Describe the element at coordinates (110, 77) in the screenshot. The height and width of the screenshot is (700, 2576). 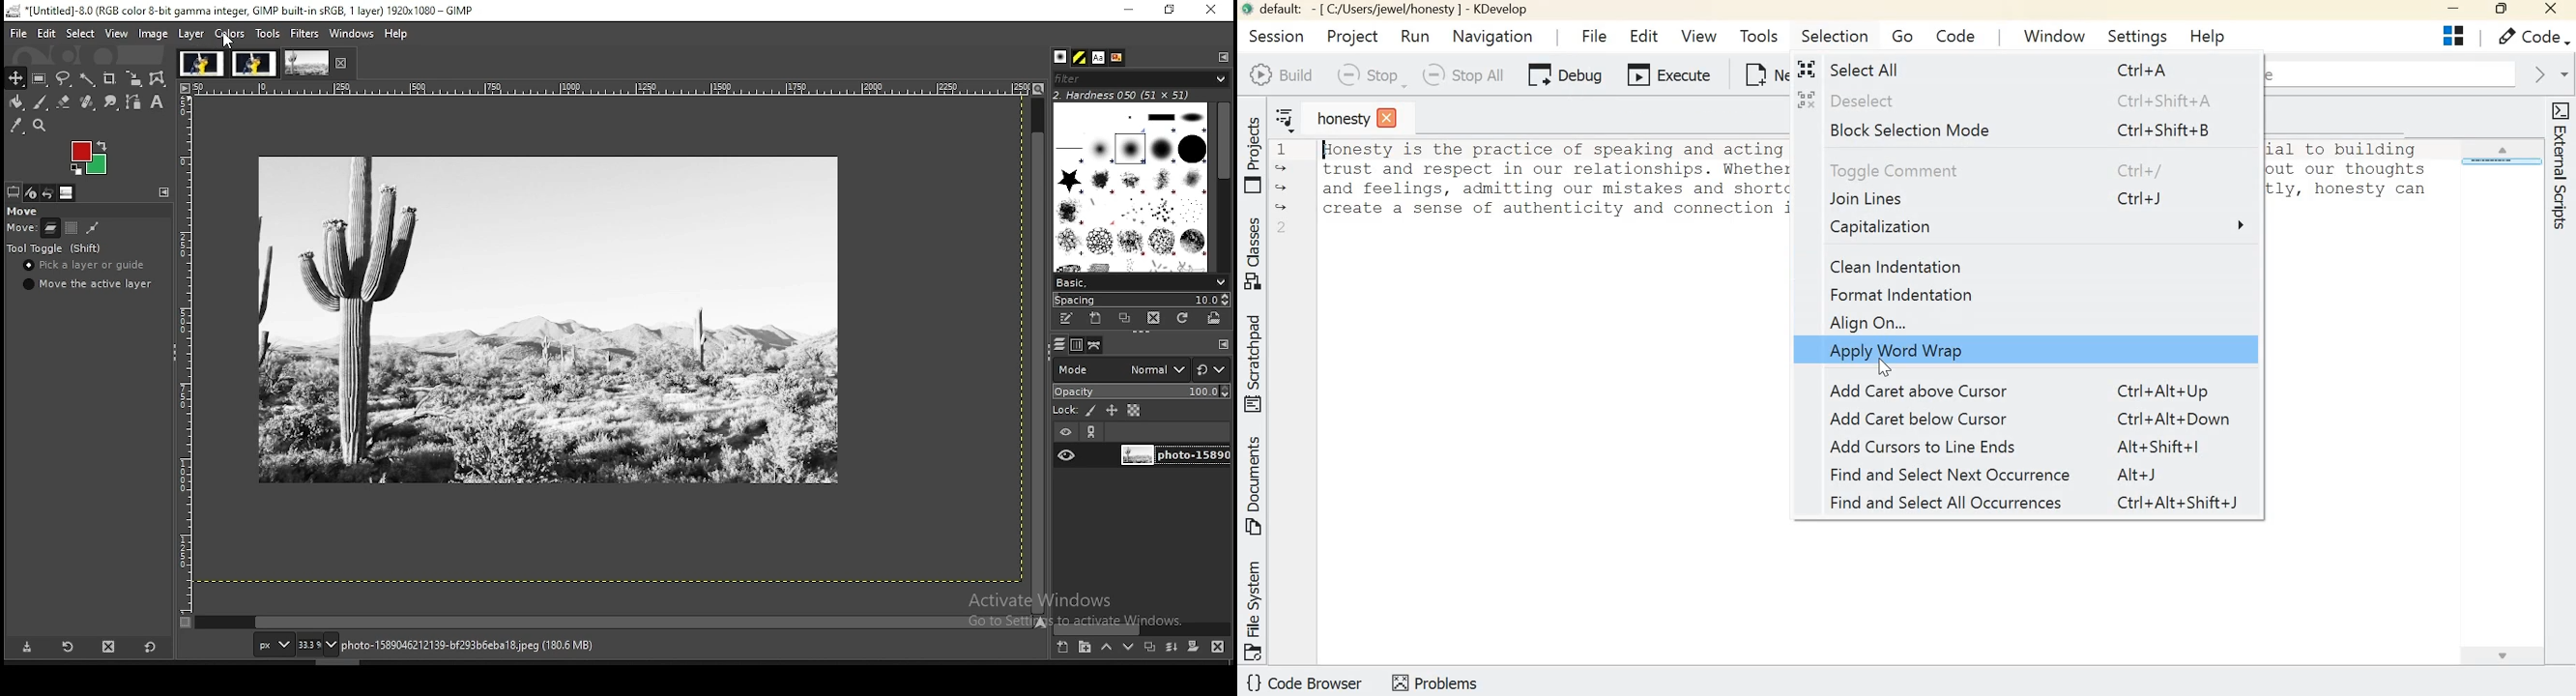
I see `crop tool` at that location.